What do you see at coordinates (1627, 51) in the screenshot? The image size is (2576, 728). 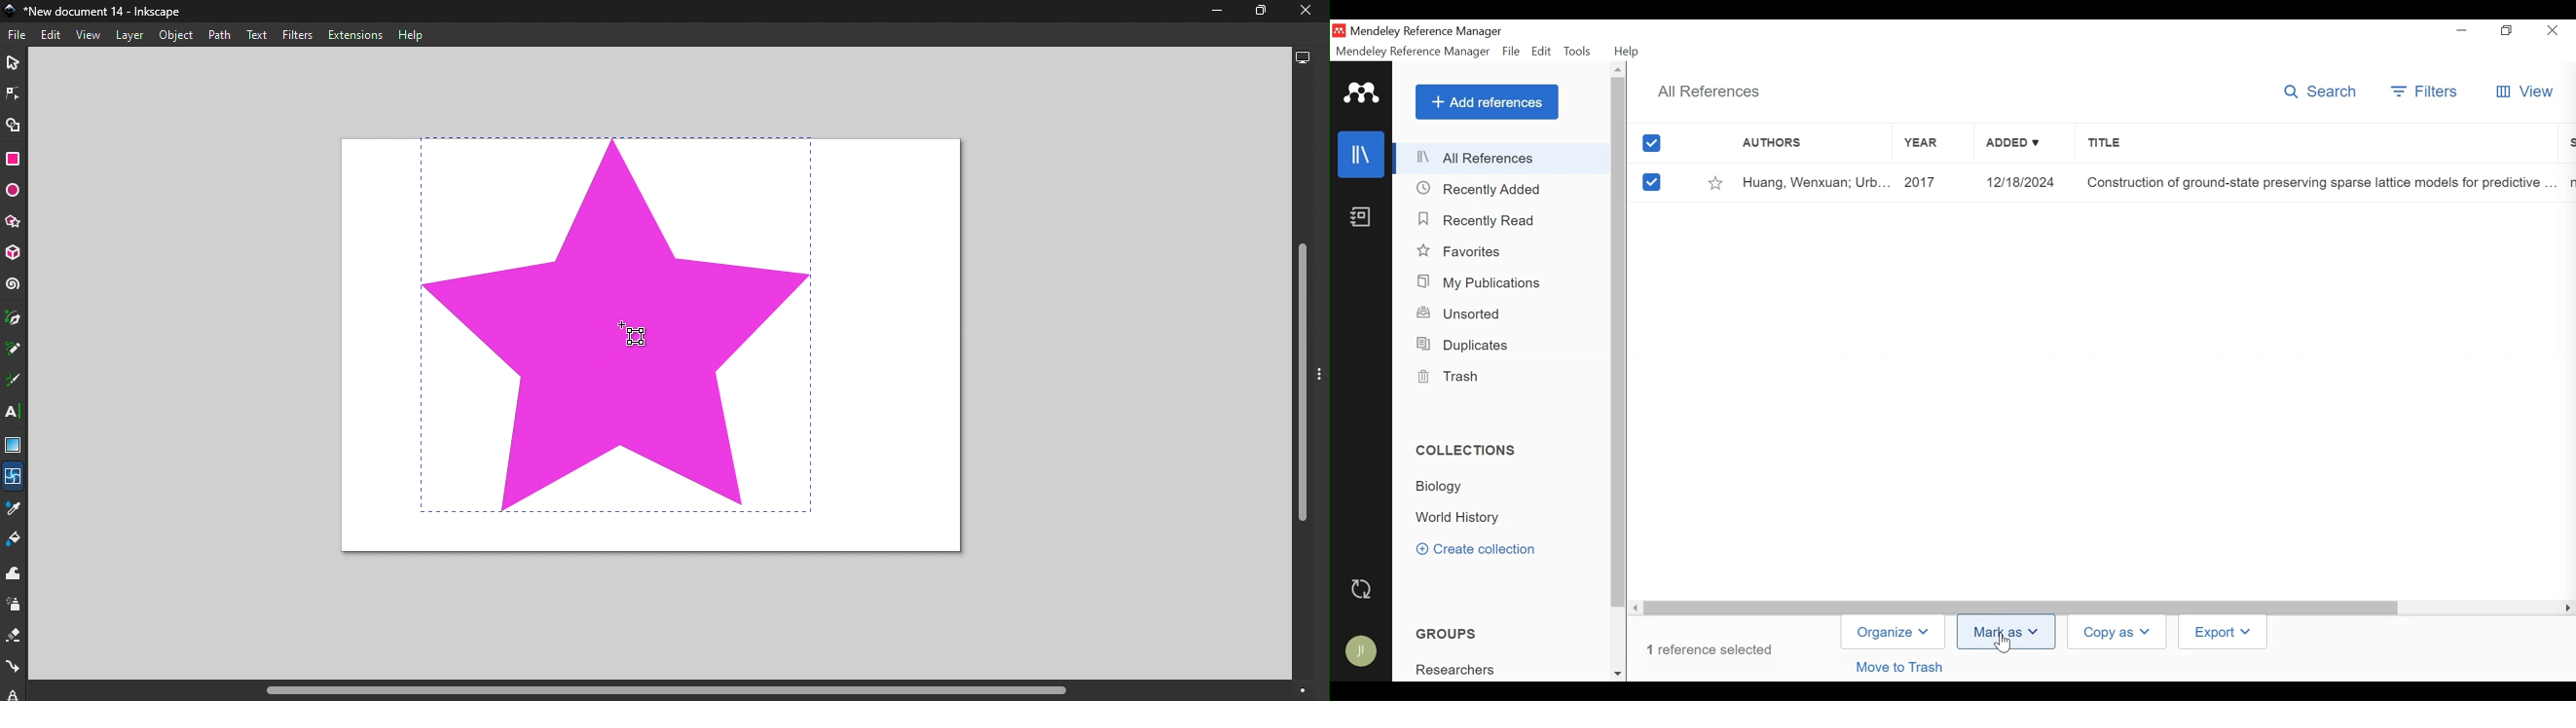 I see `Help` at bounding box center [1627, 51].